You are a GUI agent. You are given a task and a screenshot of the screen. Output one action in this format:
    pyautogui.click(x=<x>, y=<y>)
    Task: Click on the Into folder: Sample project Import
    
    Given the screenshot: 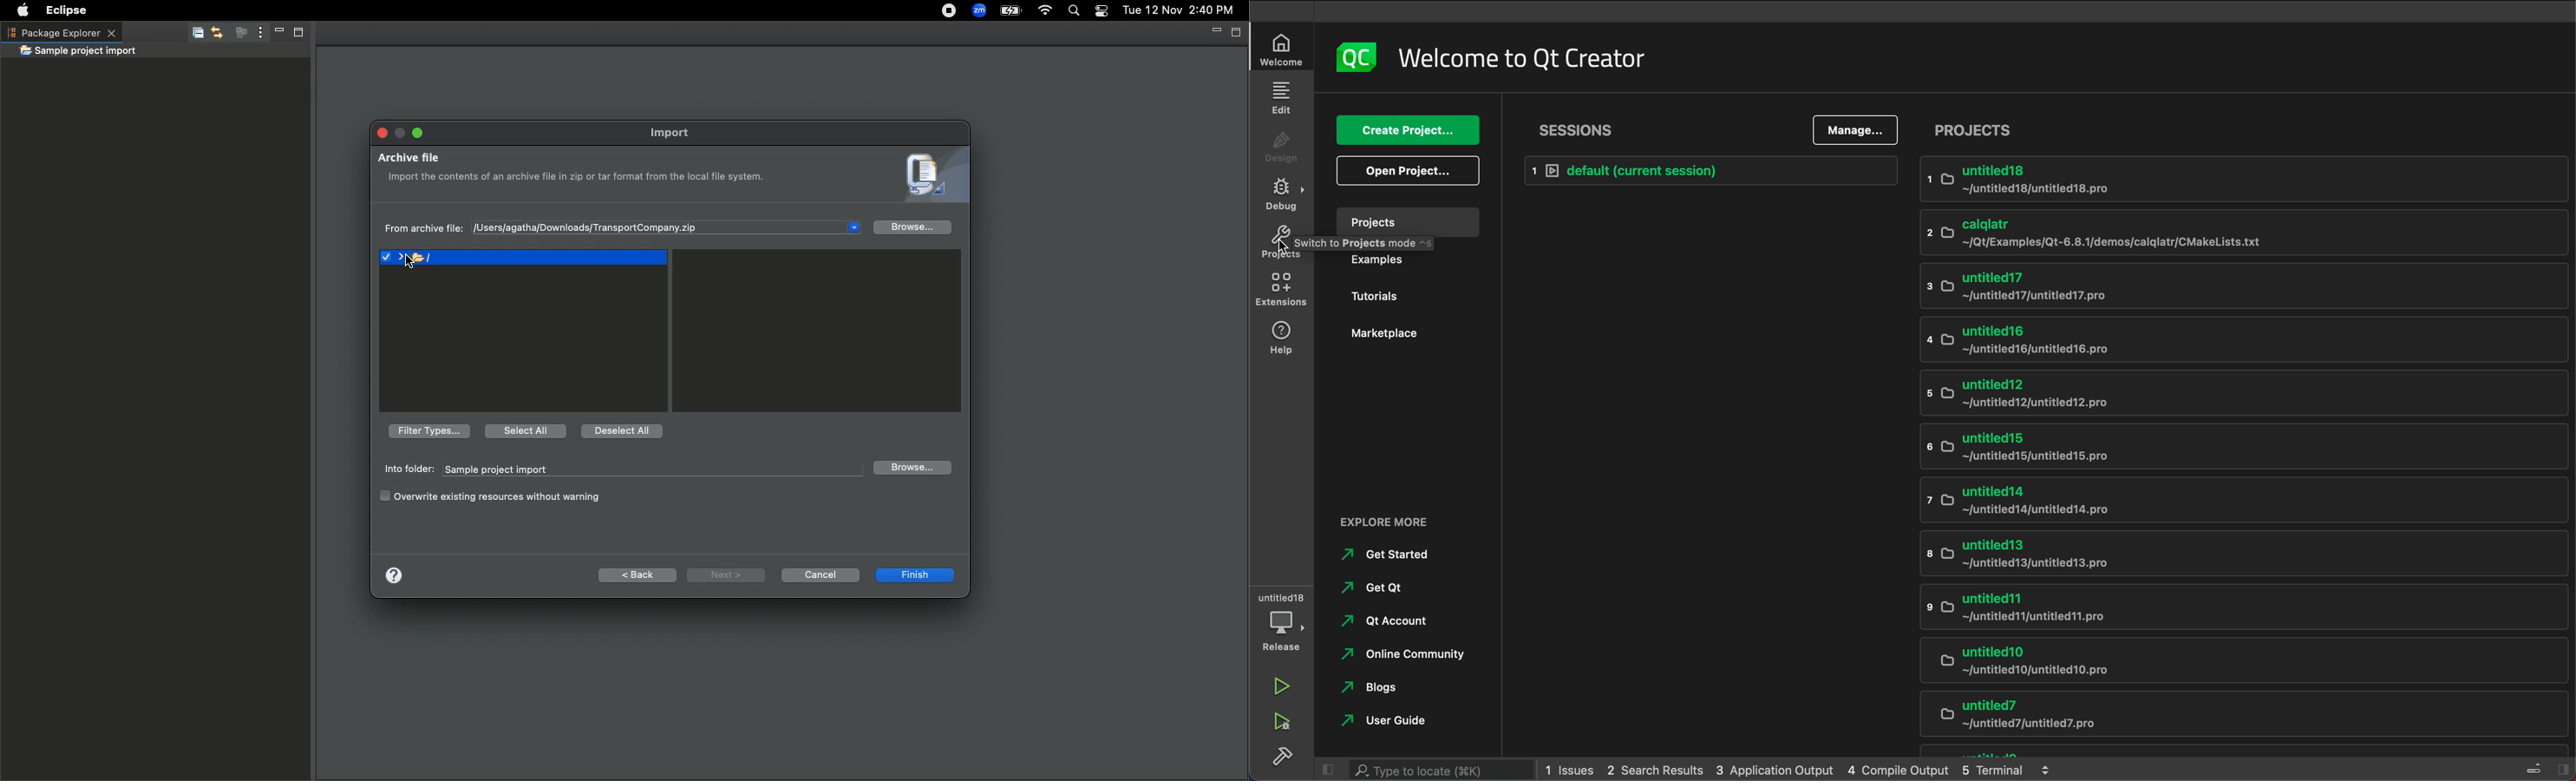 What is the action you would take?
    pyautogui.click(x=618, y=469)
    